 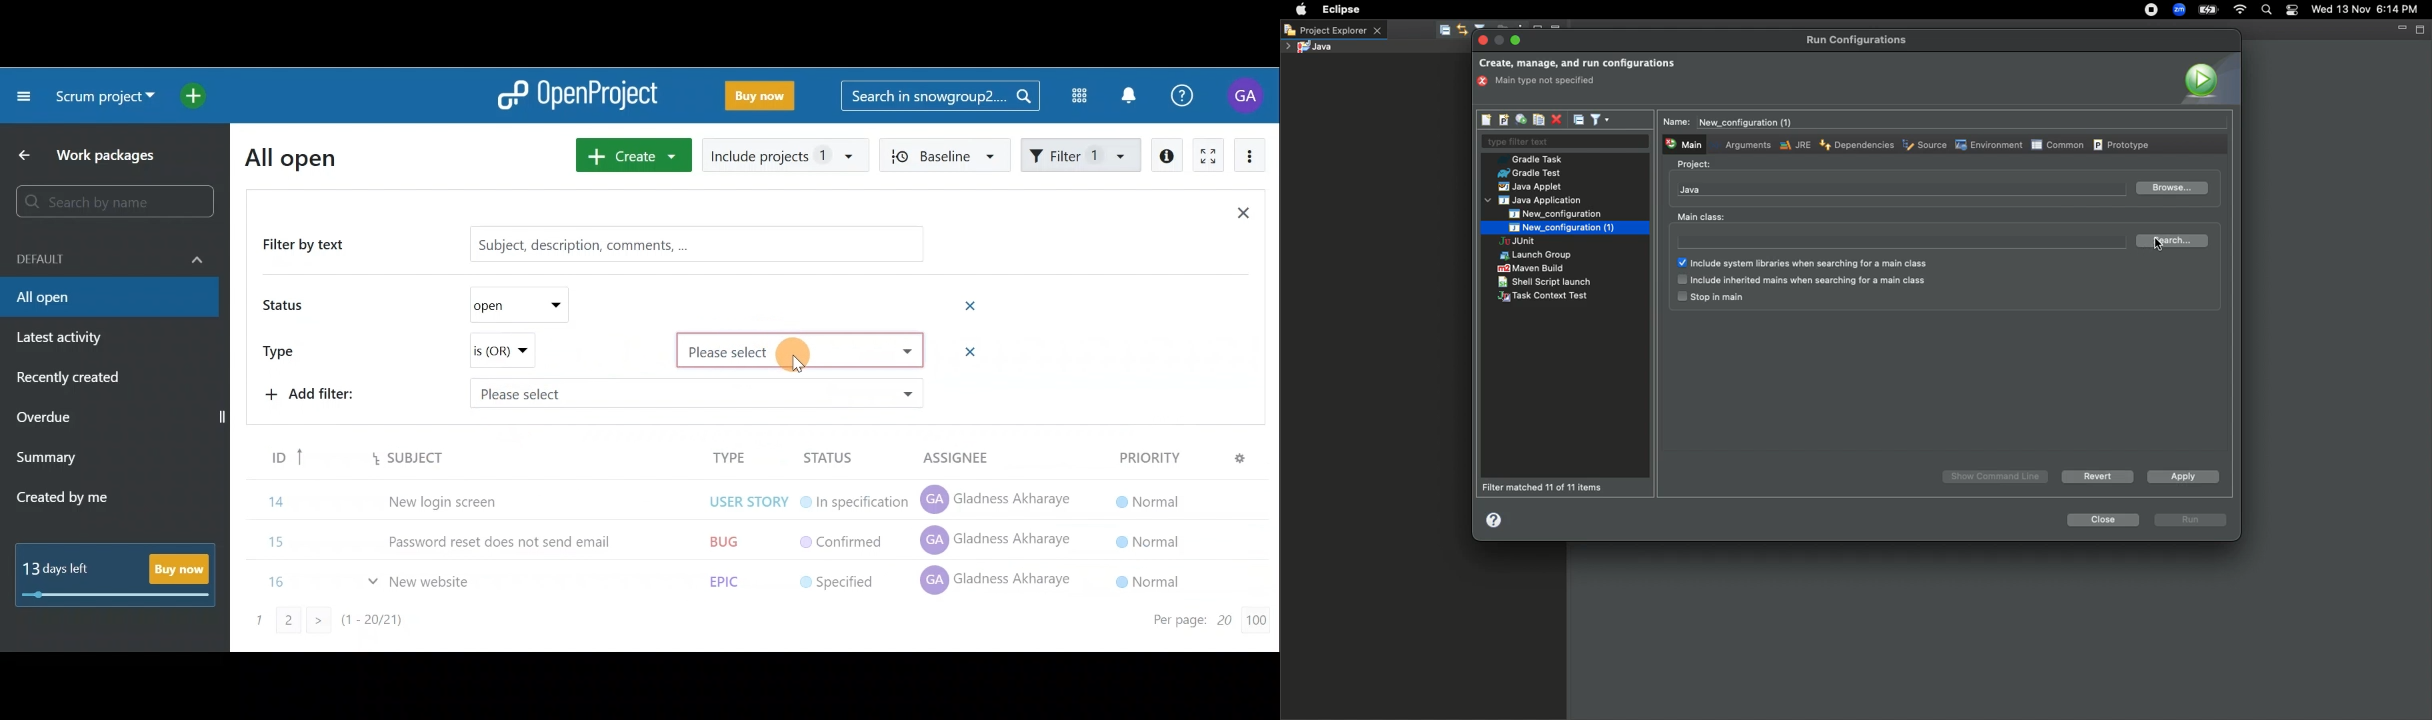 What do you see at coordinates (1495, 519) in the screenshot?
I see `Help` at bounding box center [1495, 519].